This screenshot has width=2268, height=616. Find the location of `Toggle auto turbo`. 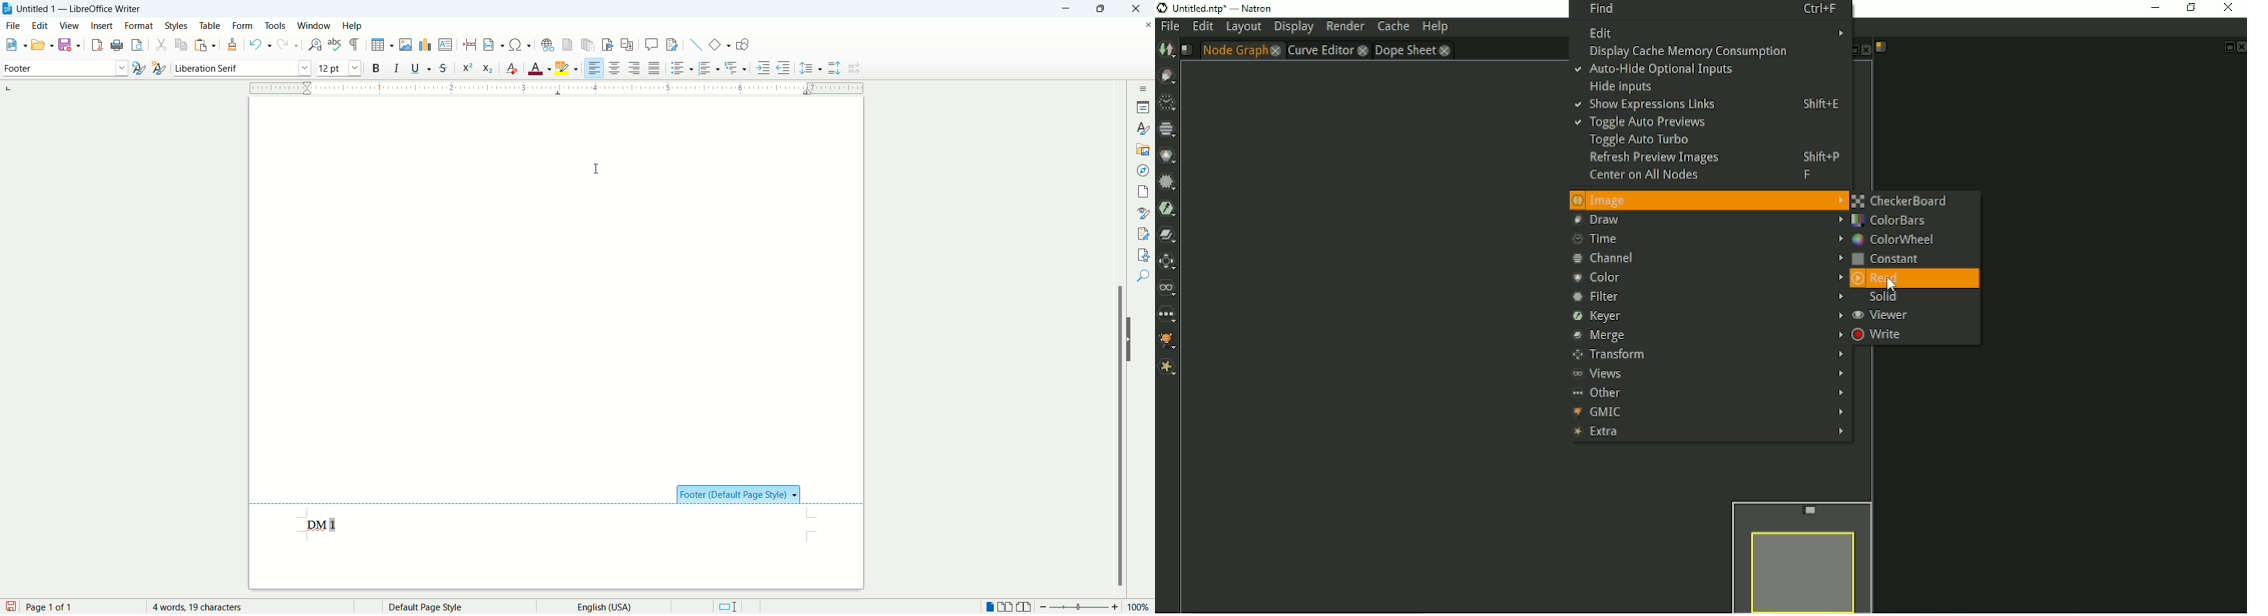

Toggle auto turbo is located at coordinates (1641, 141).